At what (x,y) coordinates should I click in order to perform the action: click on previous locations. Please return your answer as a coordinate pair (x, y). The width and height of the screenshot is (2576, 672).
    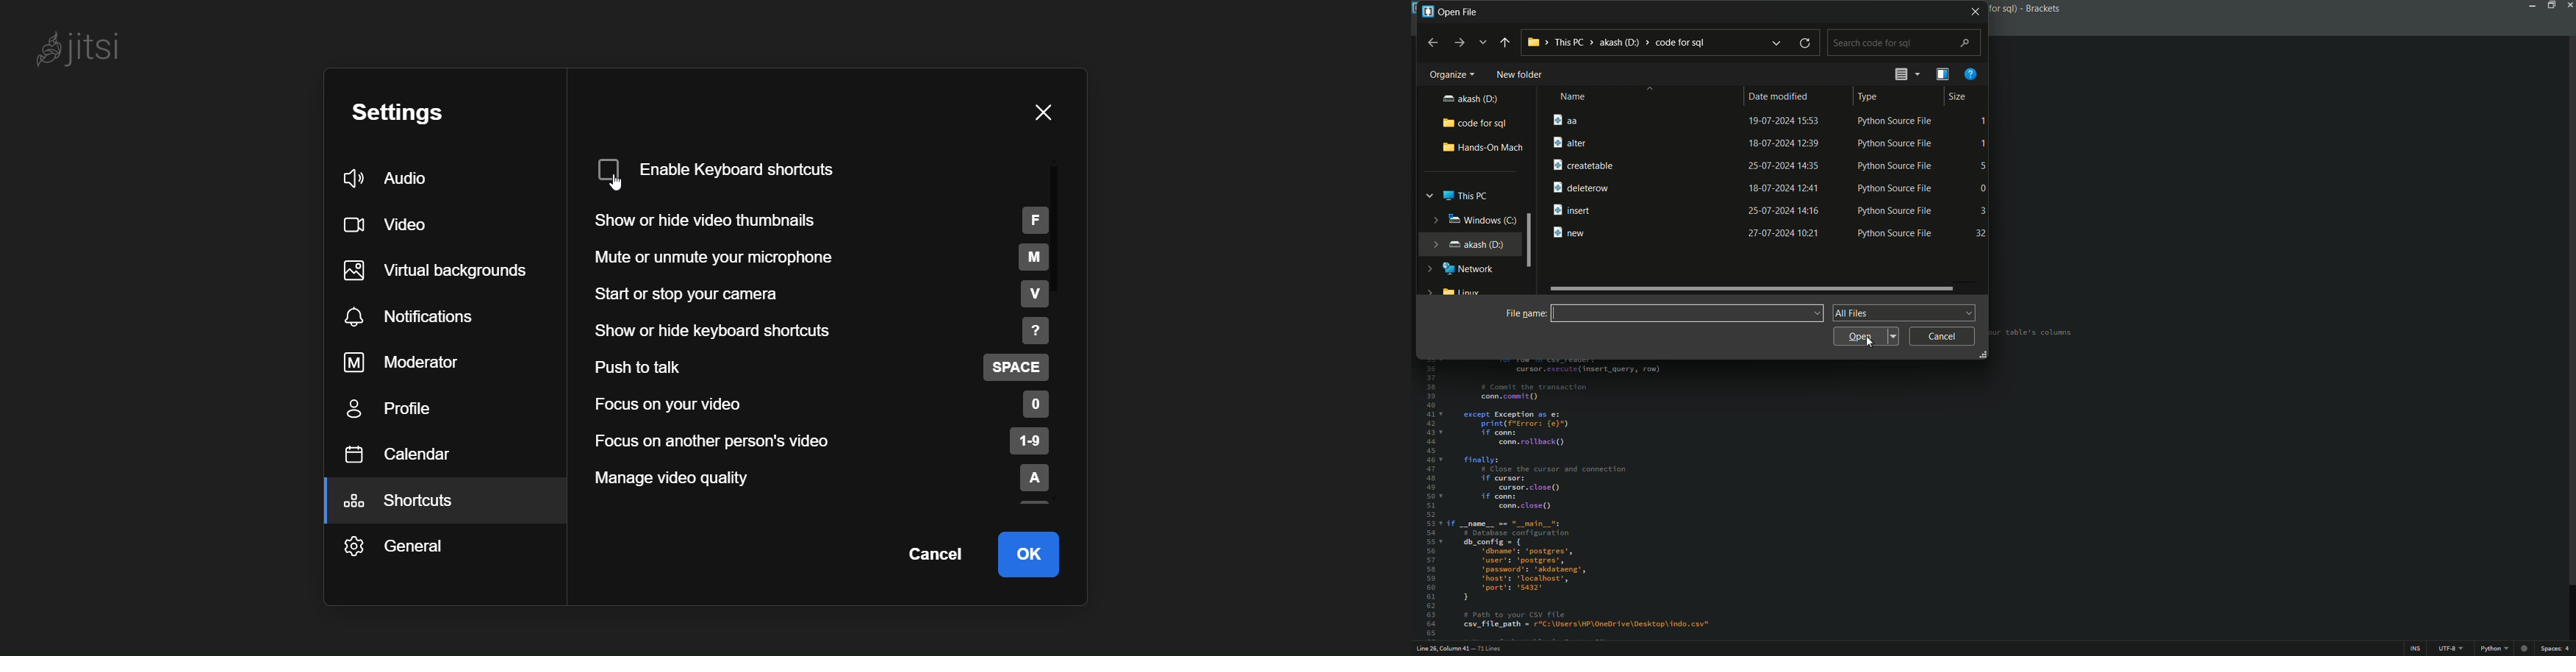
    Looking at the image, I should click on (1777, 43).